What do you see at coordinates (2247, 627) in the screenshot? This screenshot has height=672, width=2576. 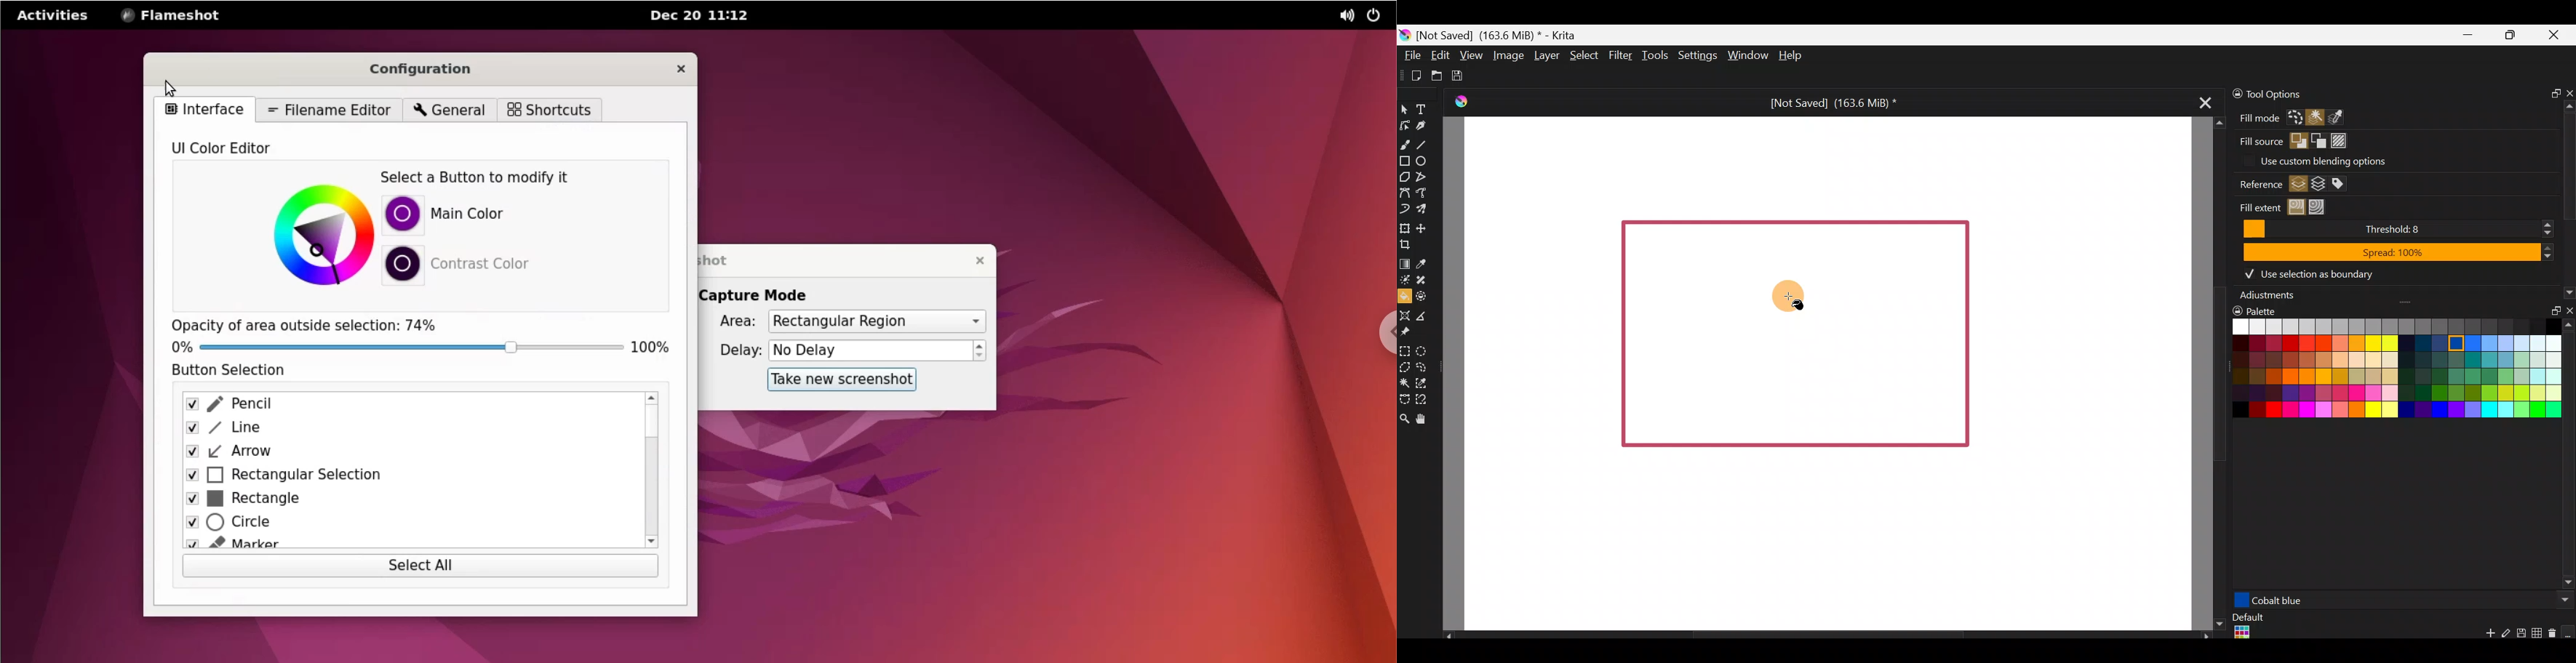 I see `Default` at bounding box center [2247, 627].